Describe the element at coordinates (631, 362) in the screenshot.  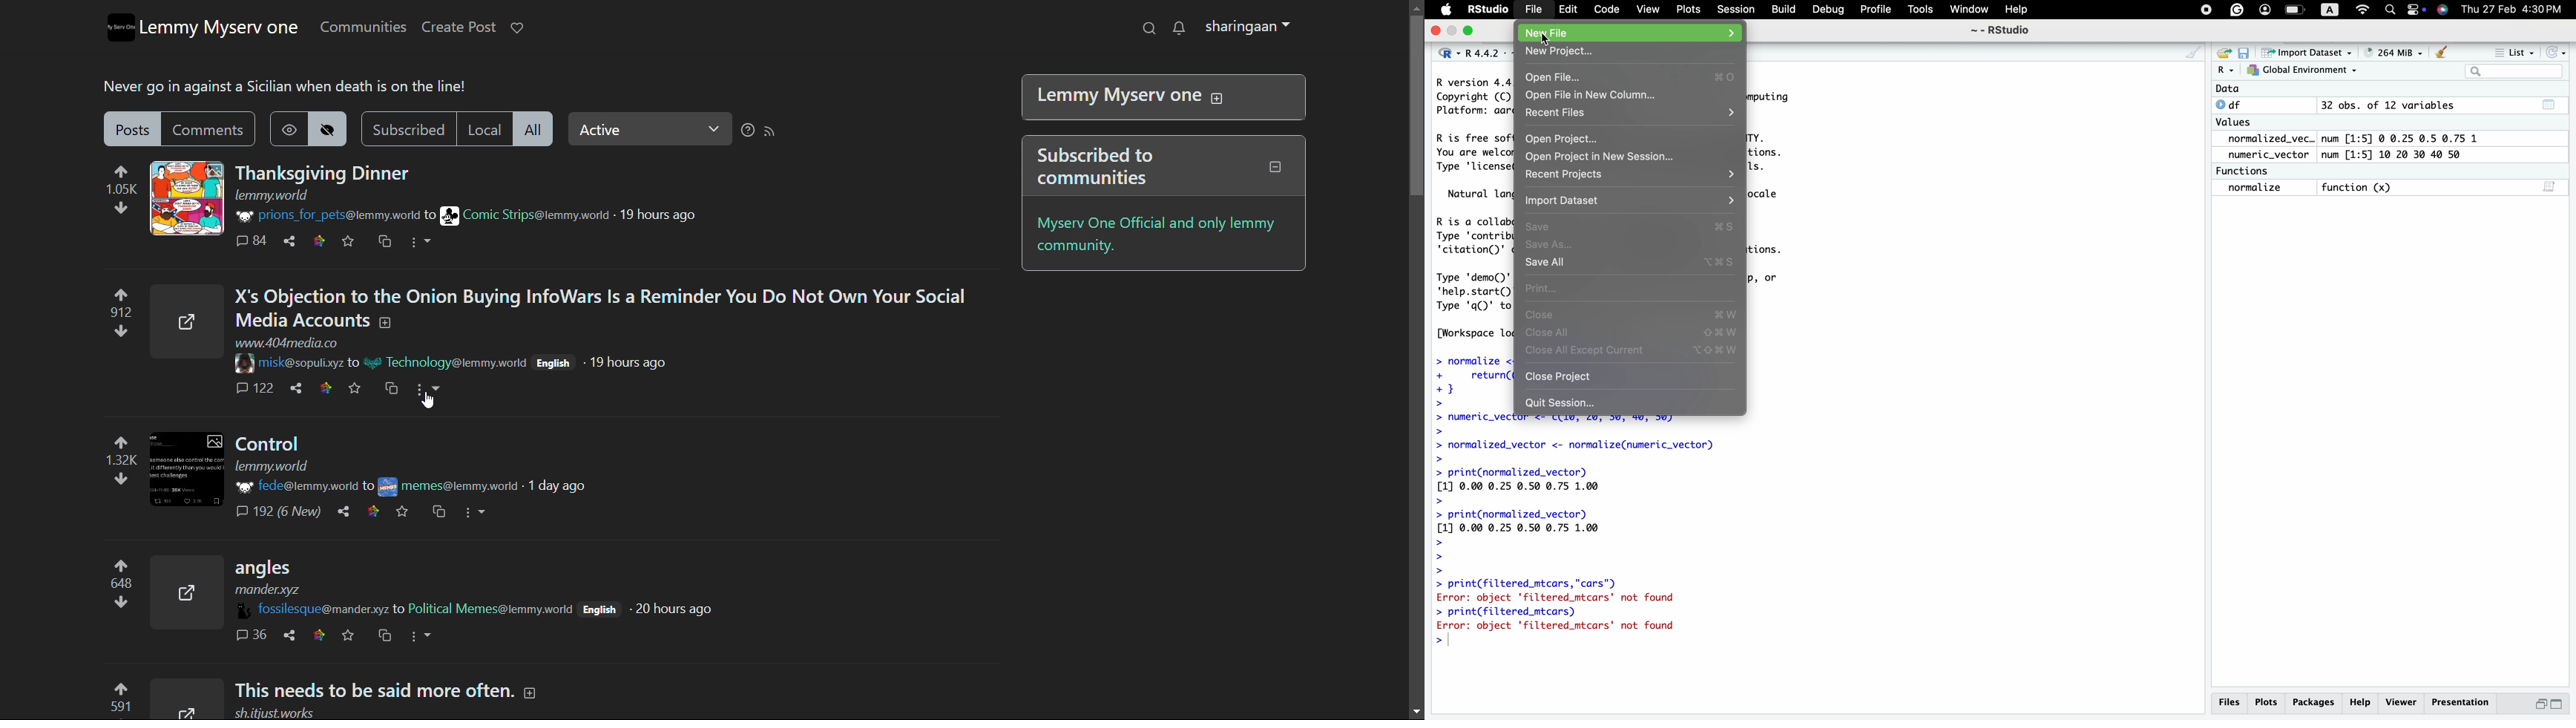
I see `19 hours ago (Post time)` at that location.